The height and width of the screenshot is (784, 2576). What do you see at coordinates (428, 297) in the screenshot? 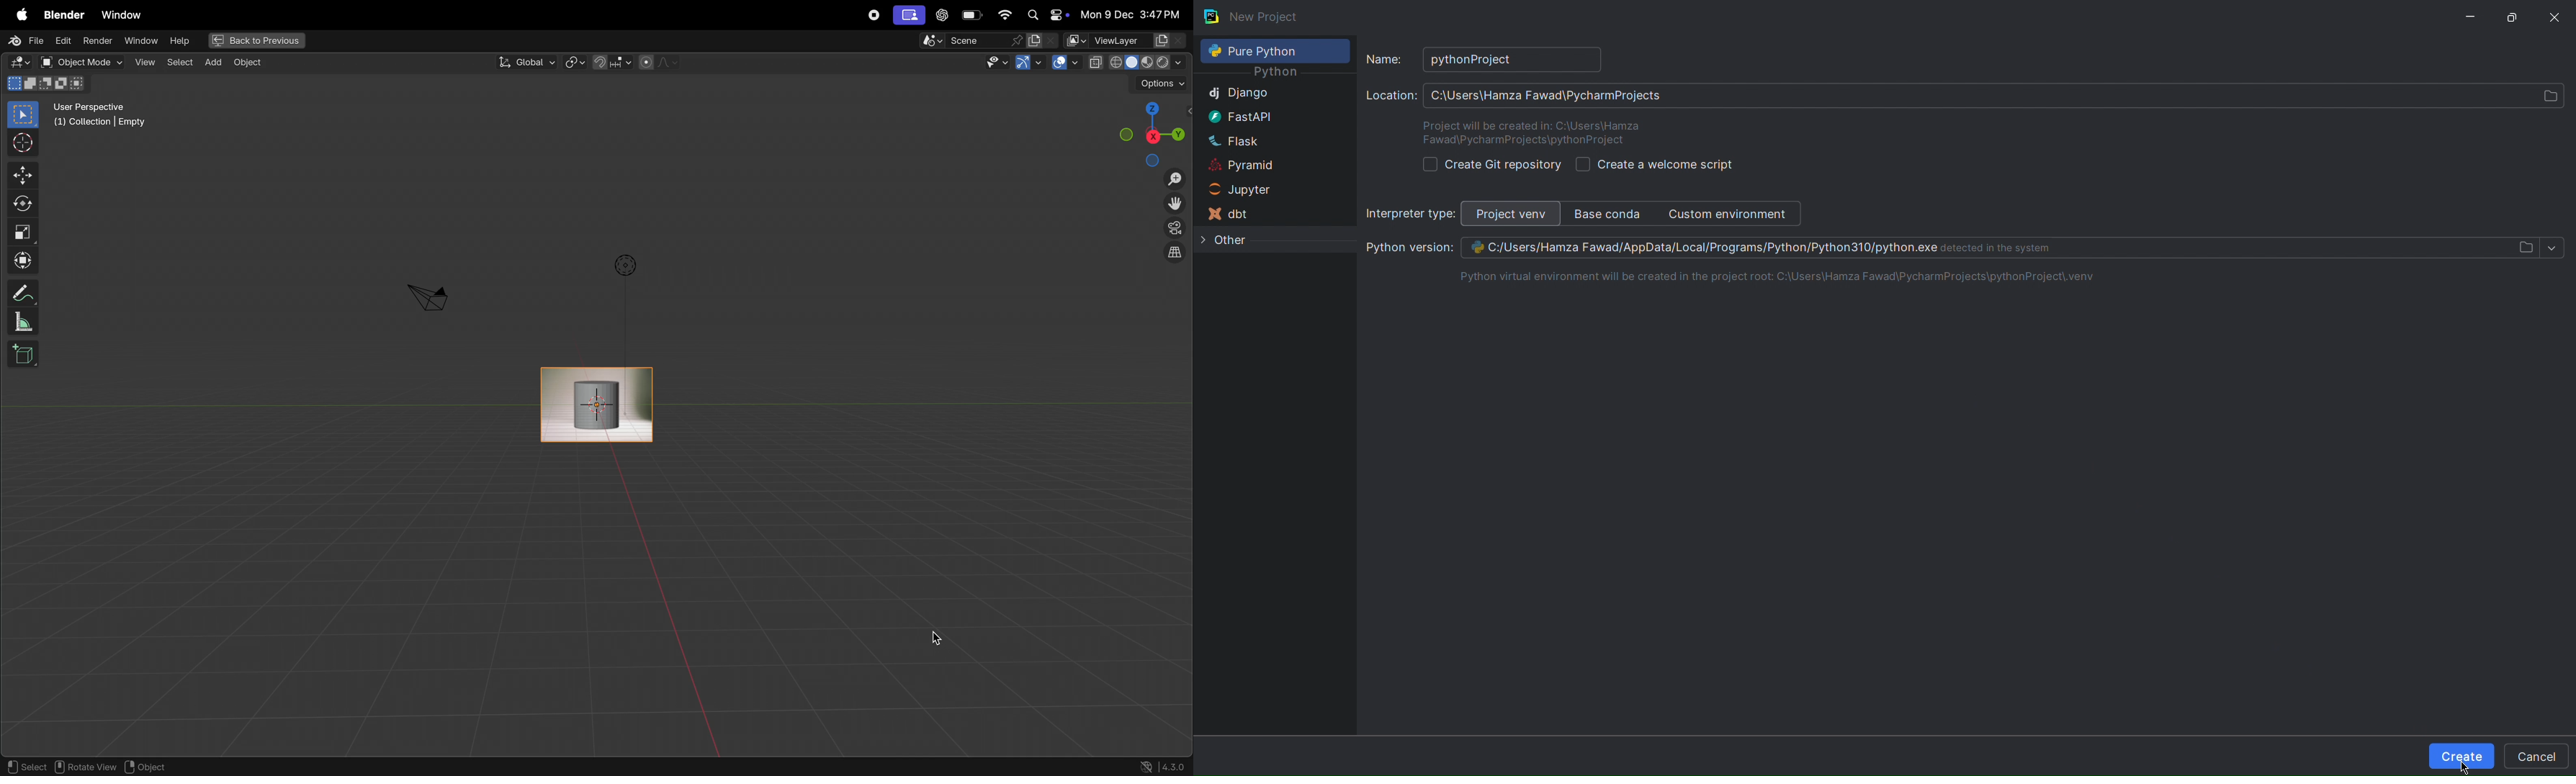
I see `camera` at bounding box center [428, 297].